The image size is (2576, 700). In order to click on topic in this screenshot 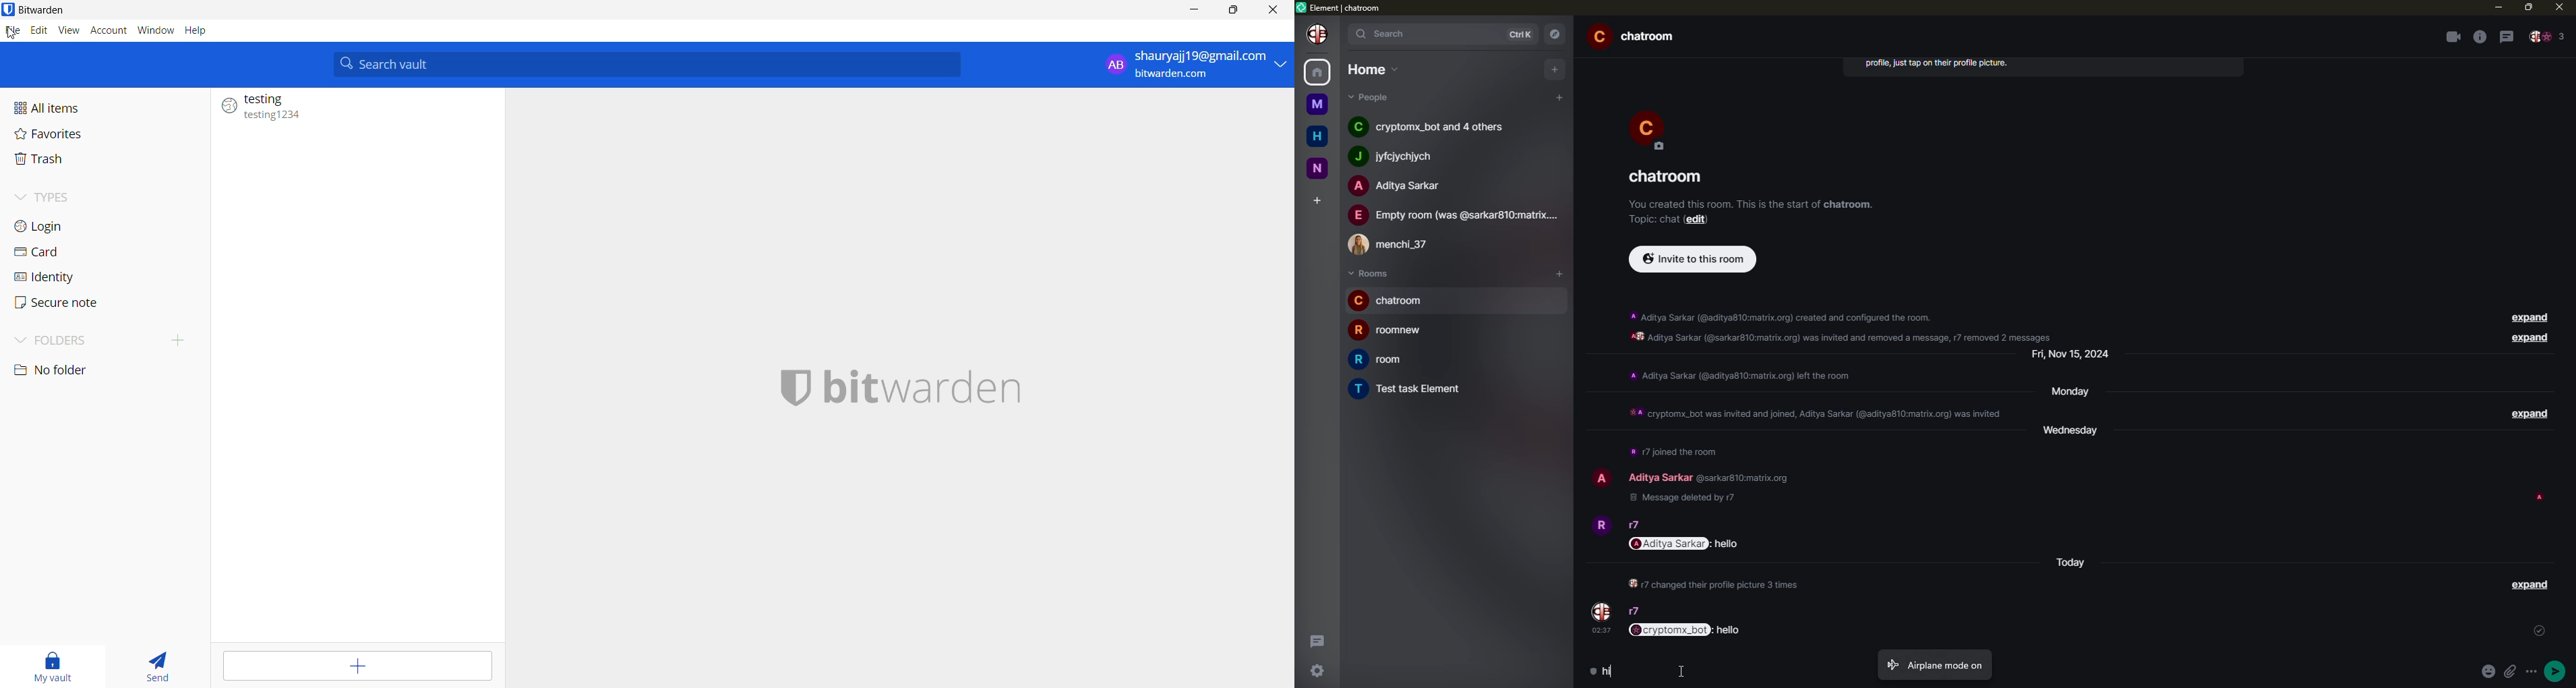, I will do `click(1655, 218)`.